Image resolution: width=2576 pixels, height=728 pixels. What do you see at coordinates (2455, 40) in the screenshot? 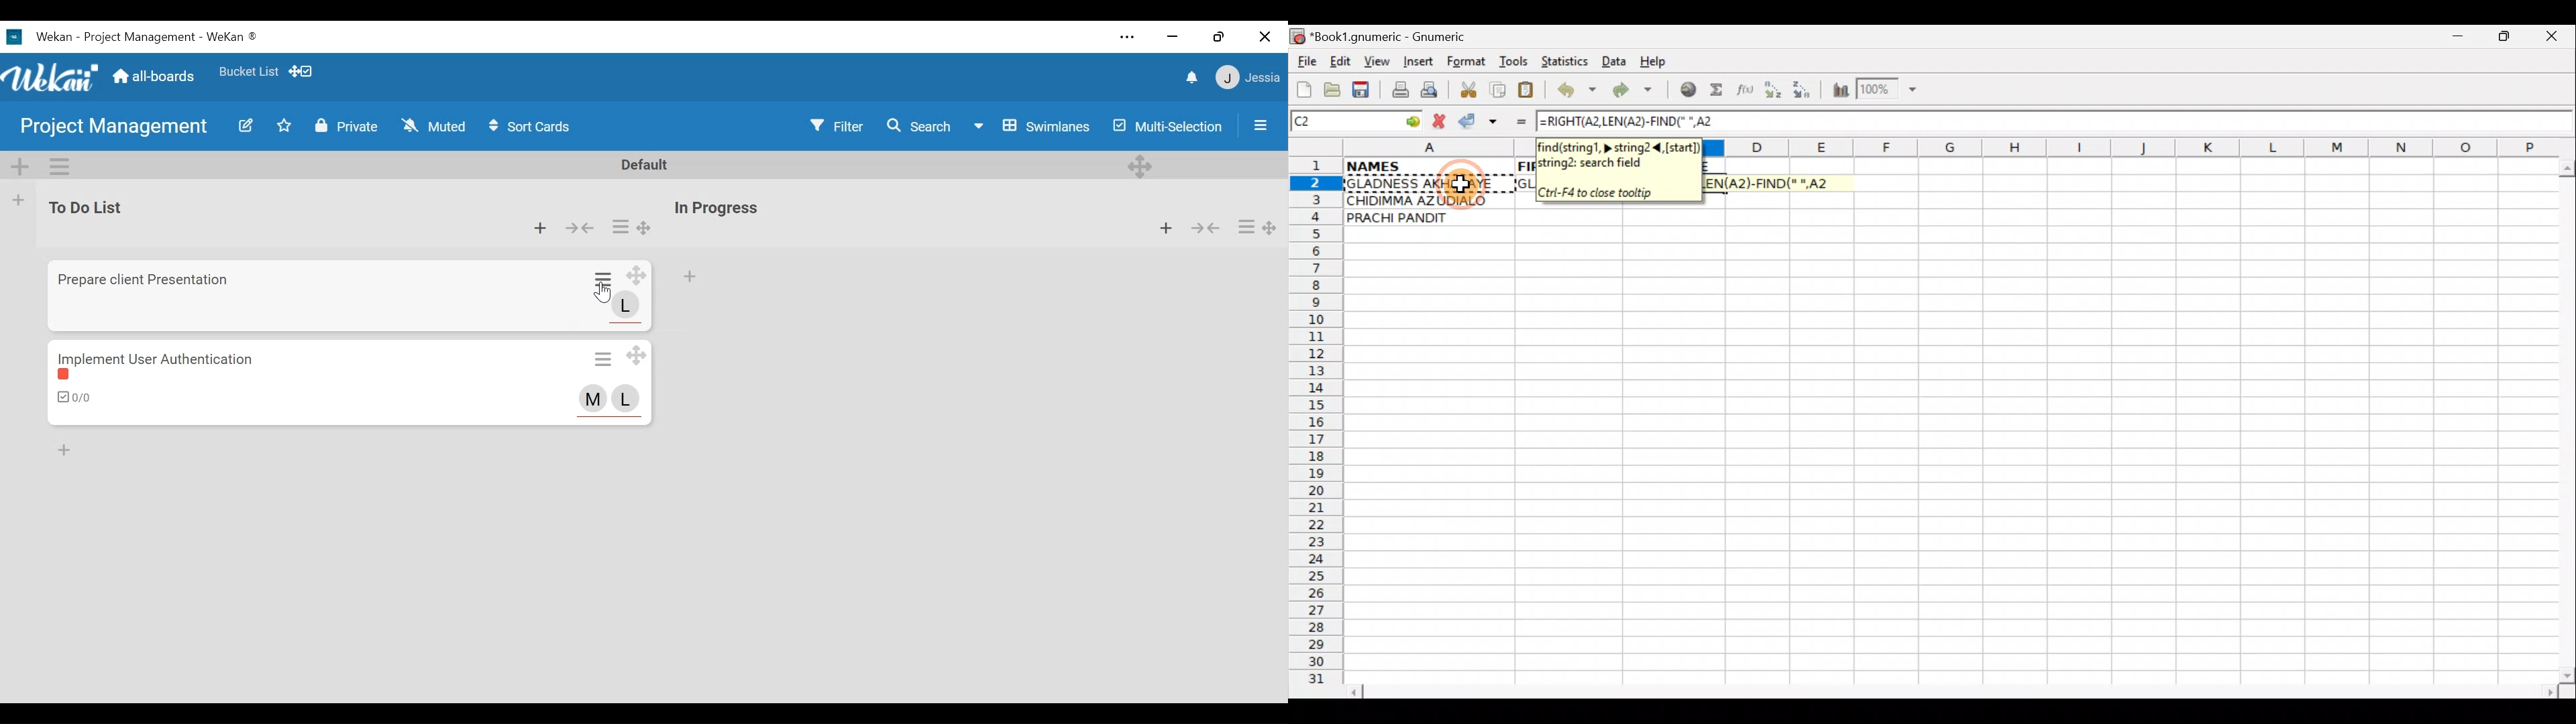
I see `Minimize` at bounding box center [2455, 40].